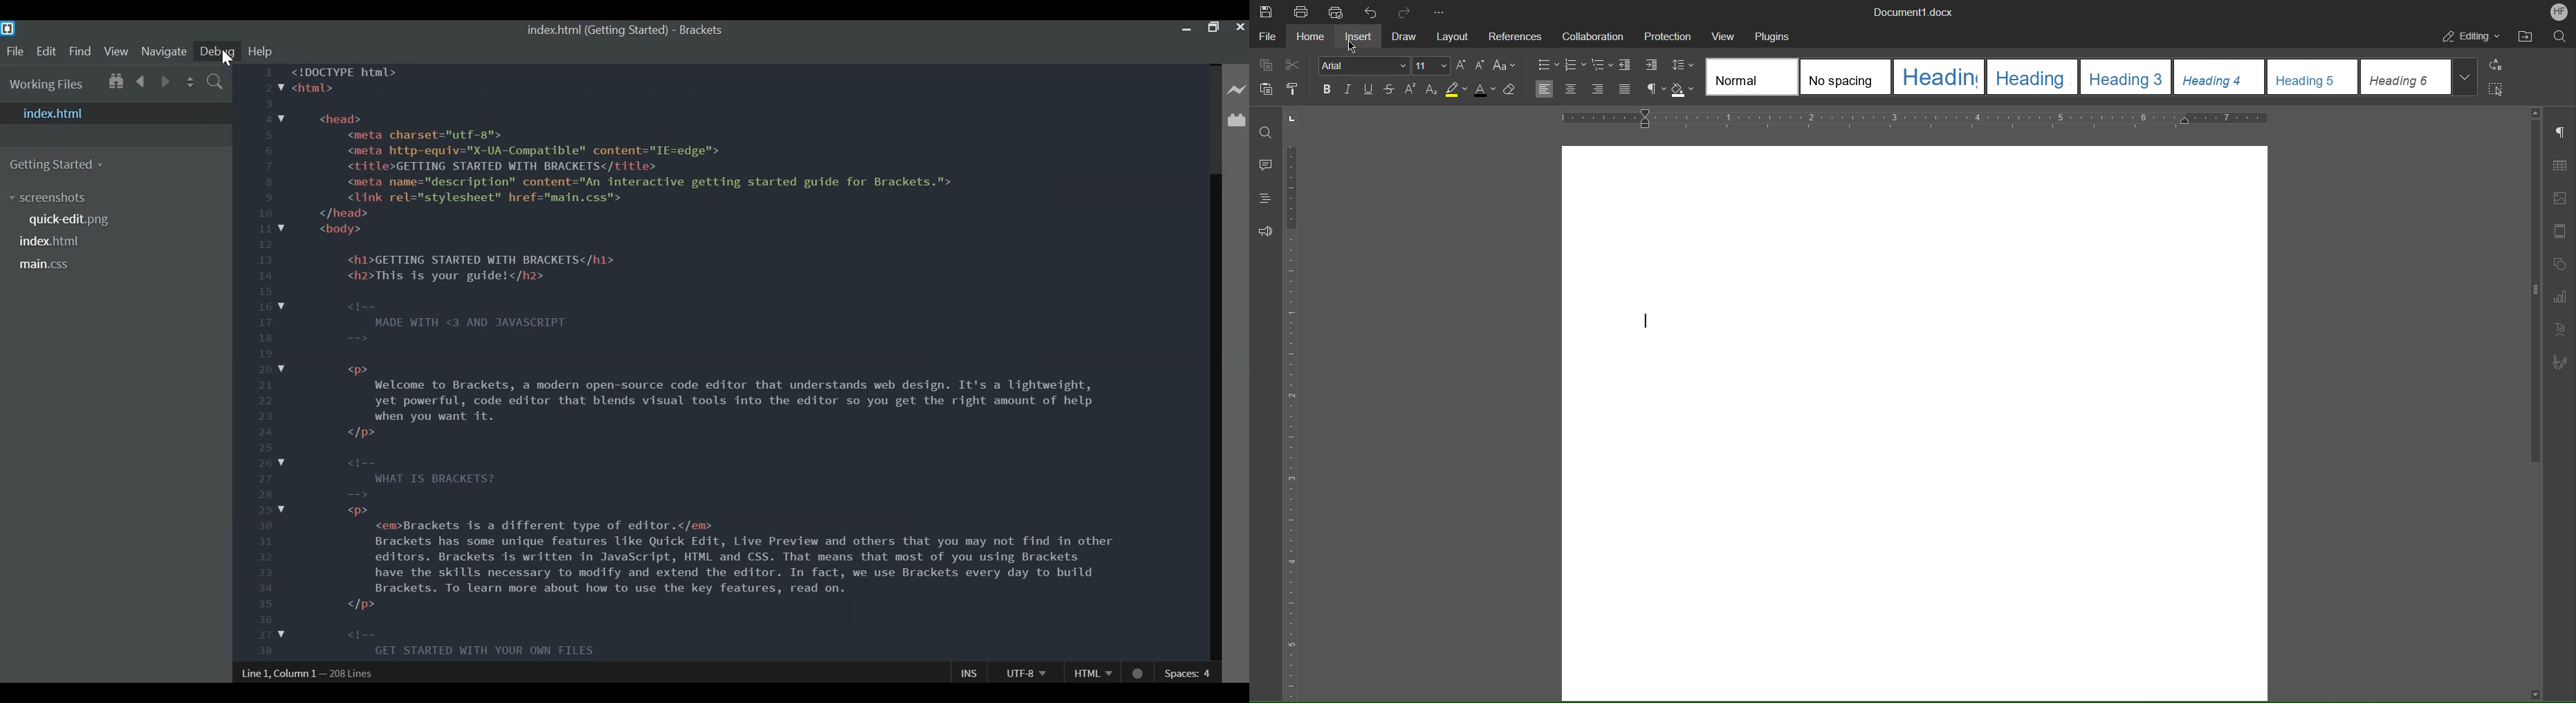  Describe the element at coordinates (1628, 64) in the screenshot. I see `Decrease Indent` at that location.